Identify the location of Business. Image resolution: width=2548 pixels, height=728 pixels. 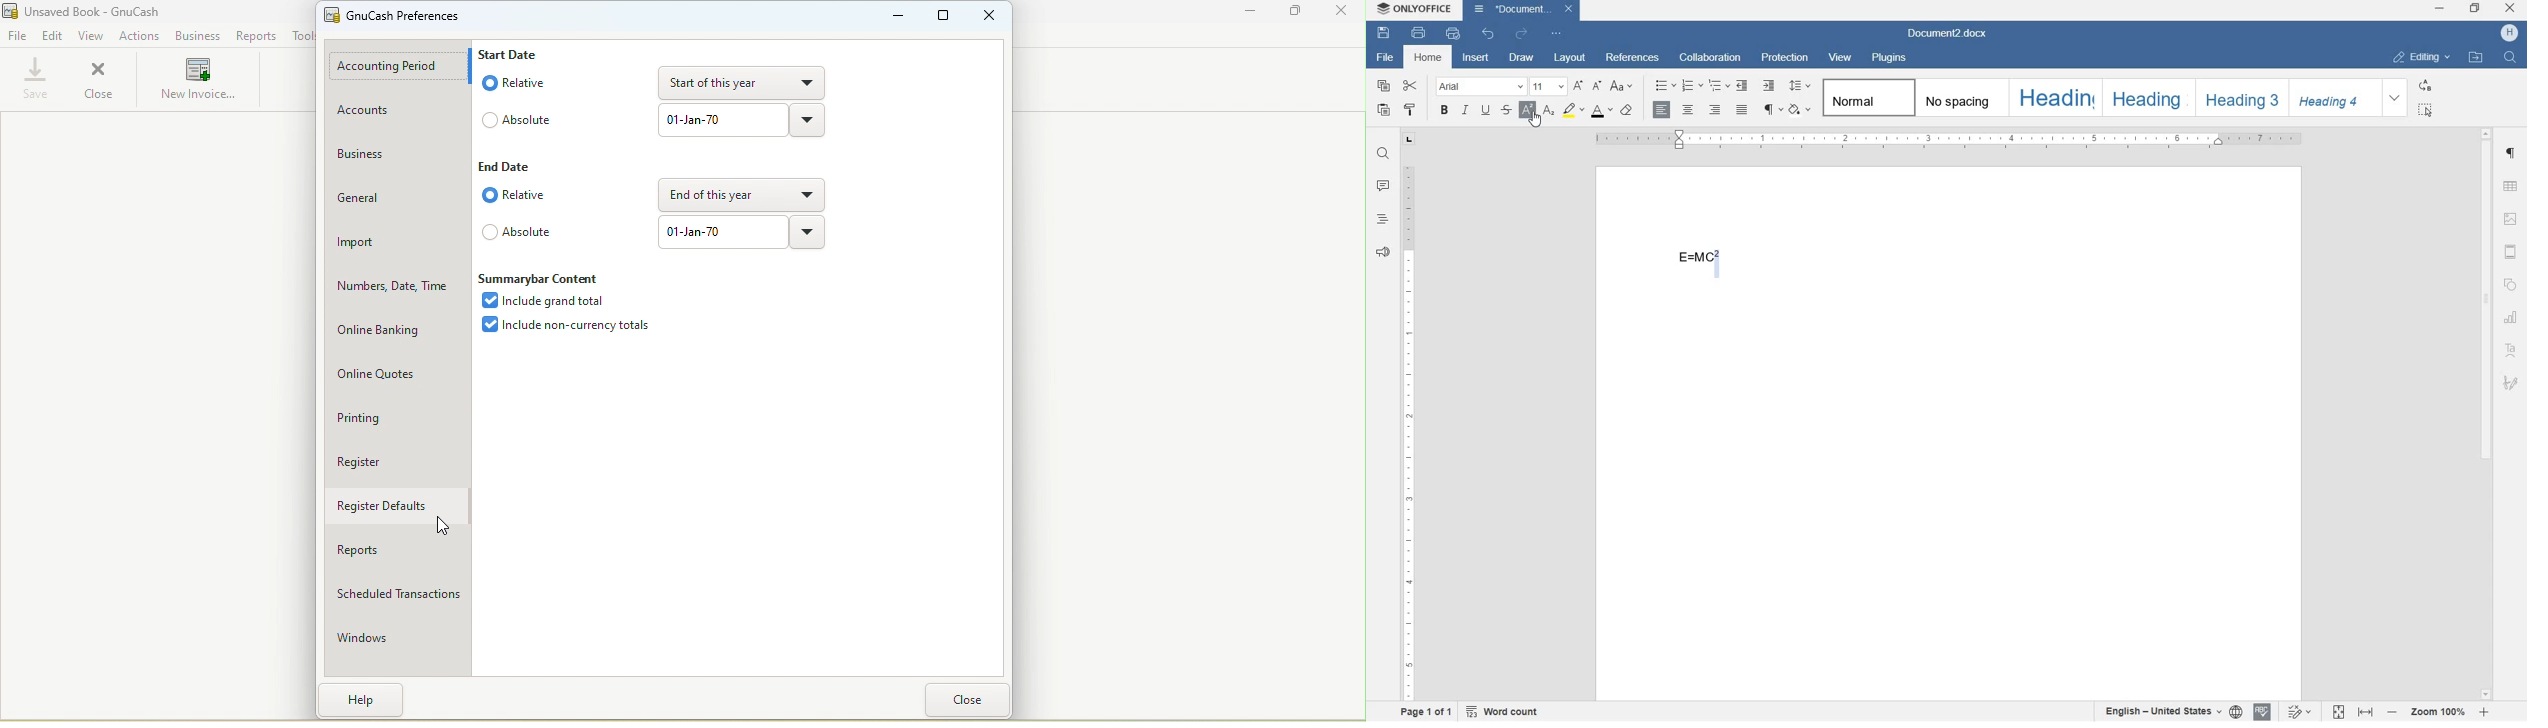
(393, 159).